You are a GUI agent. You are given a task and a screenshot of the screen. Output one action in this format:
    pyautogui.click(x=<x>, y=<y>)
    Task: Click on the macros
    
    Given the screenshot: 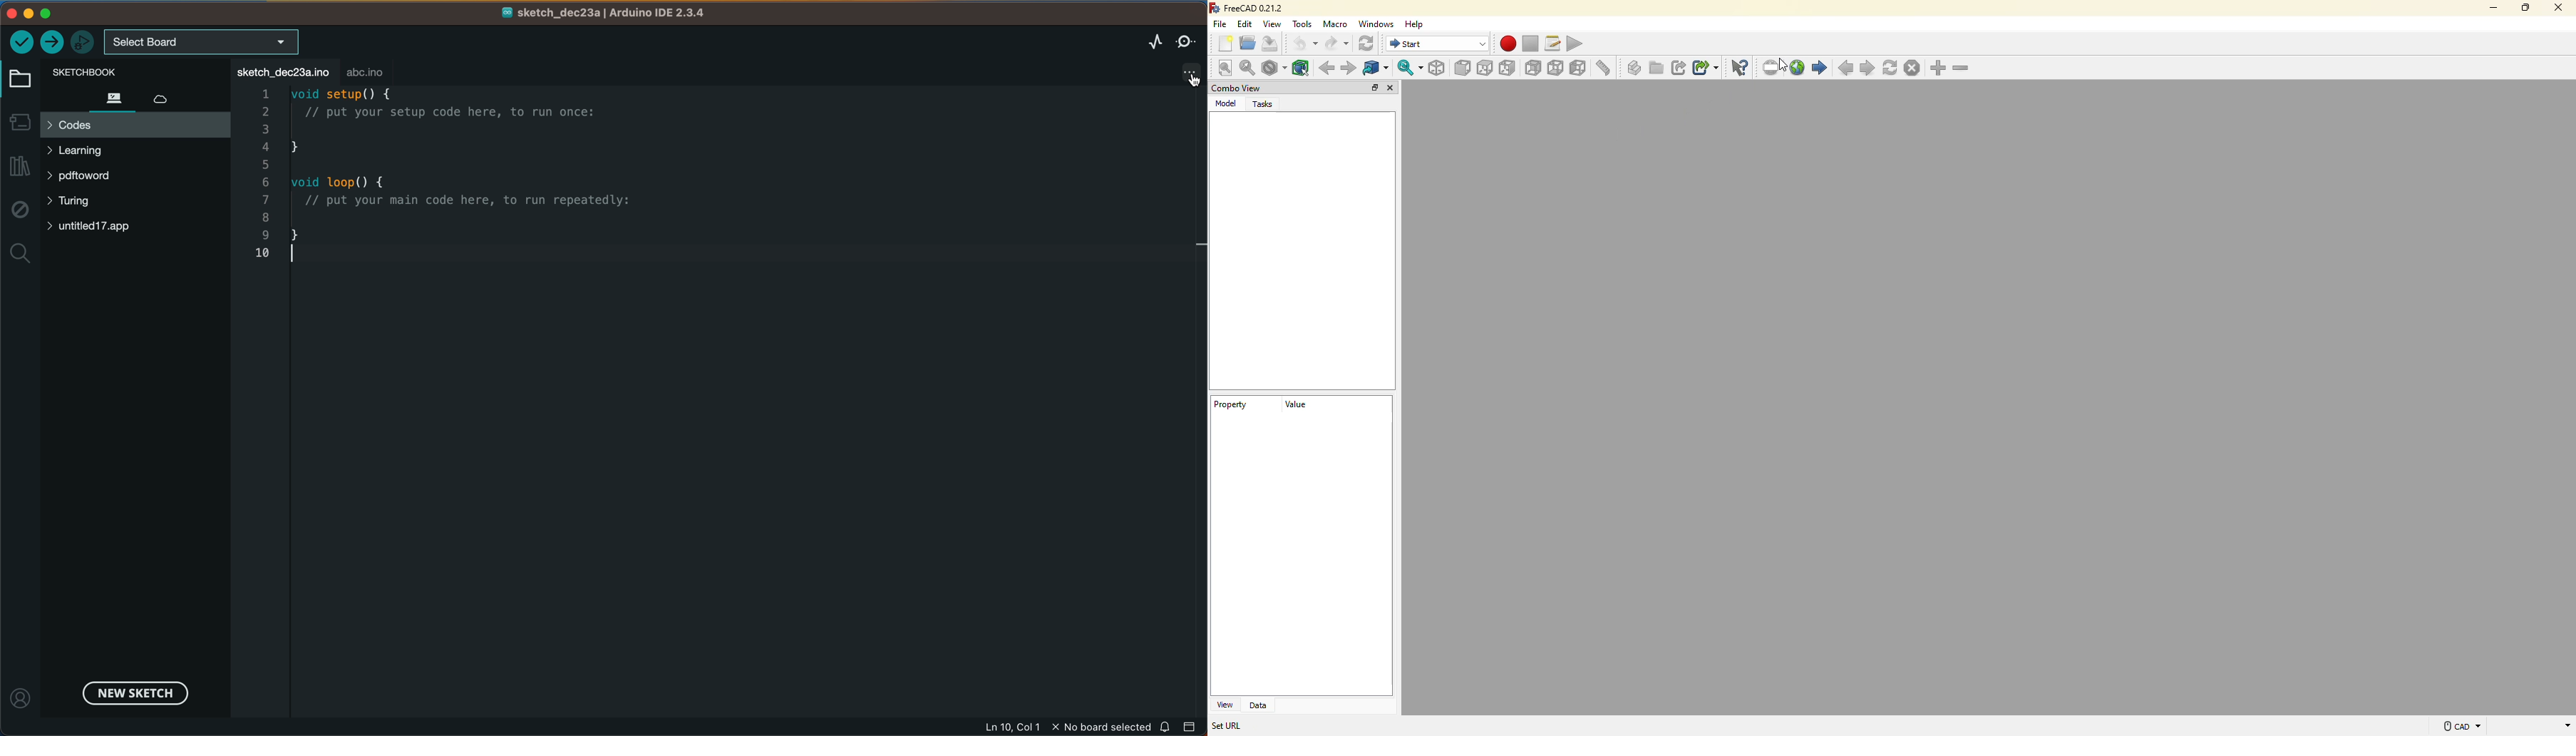 What is the action you would take?
    pyautogui.click(x=1554, y=42)
    